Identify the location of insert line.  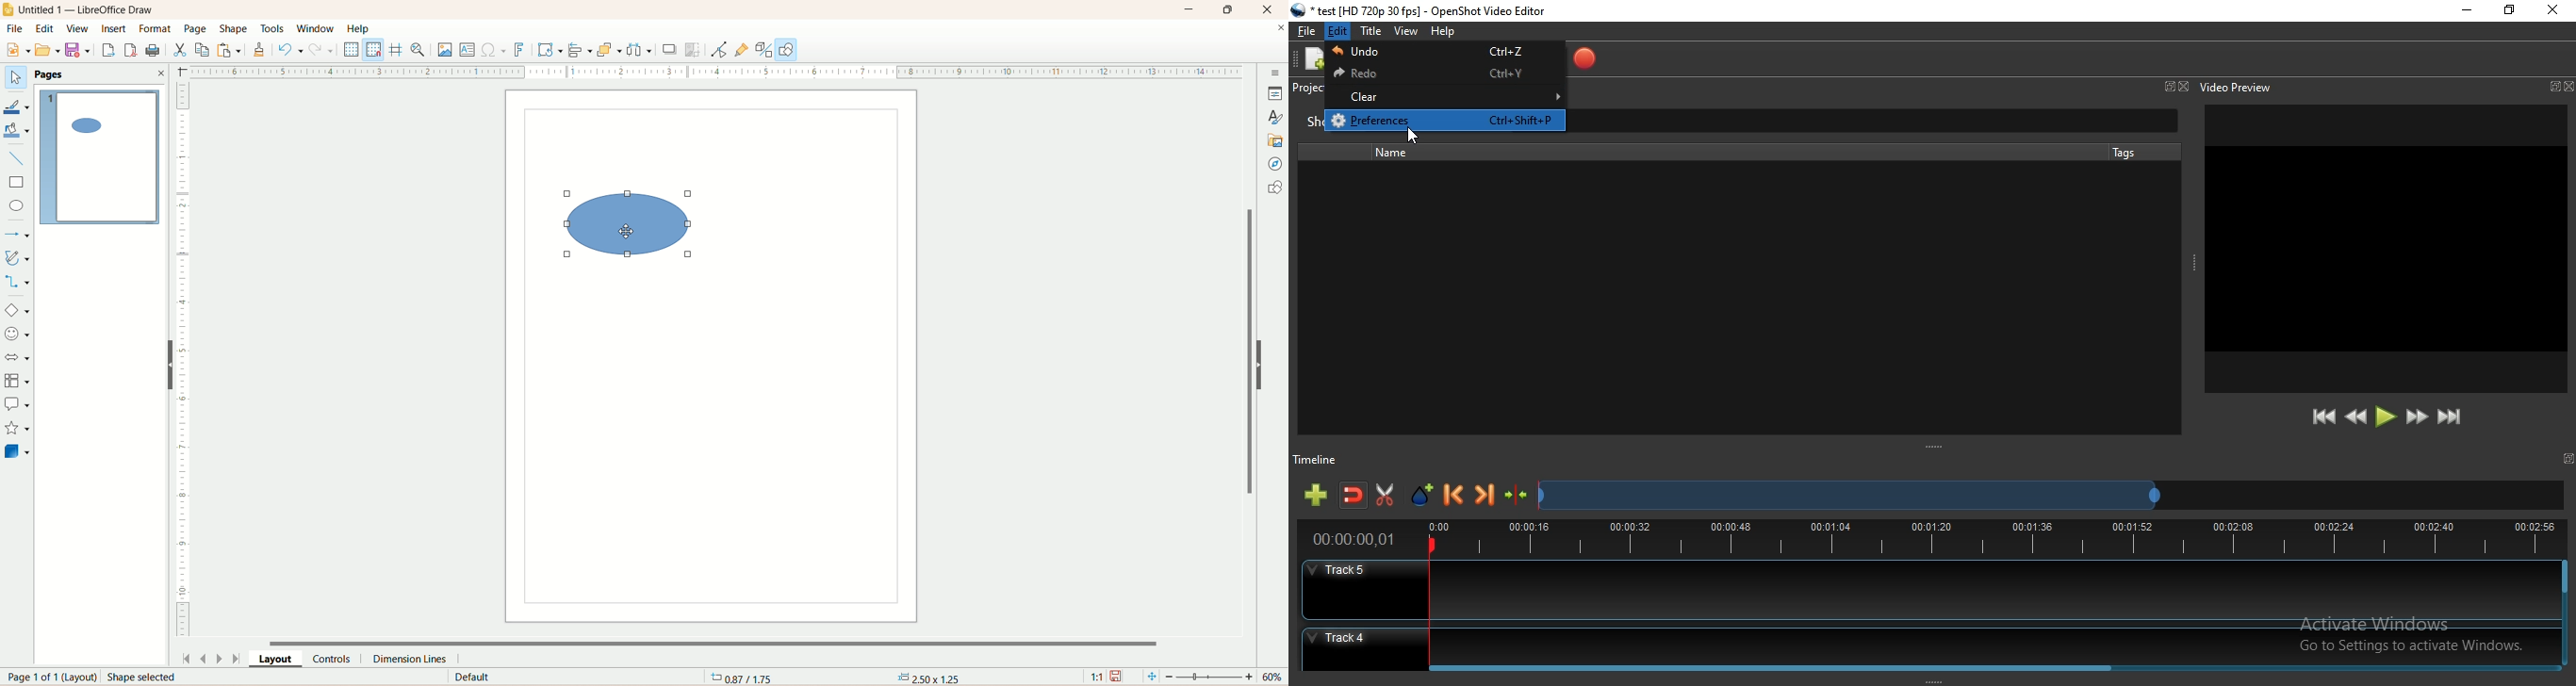
(16, 158).